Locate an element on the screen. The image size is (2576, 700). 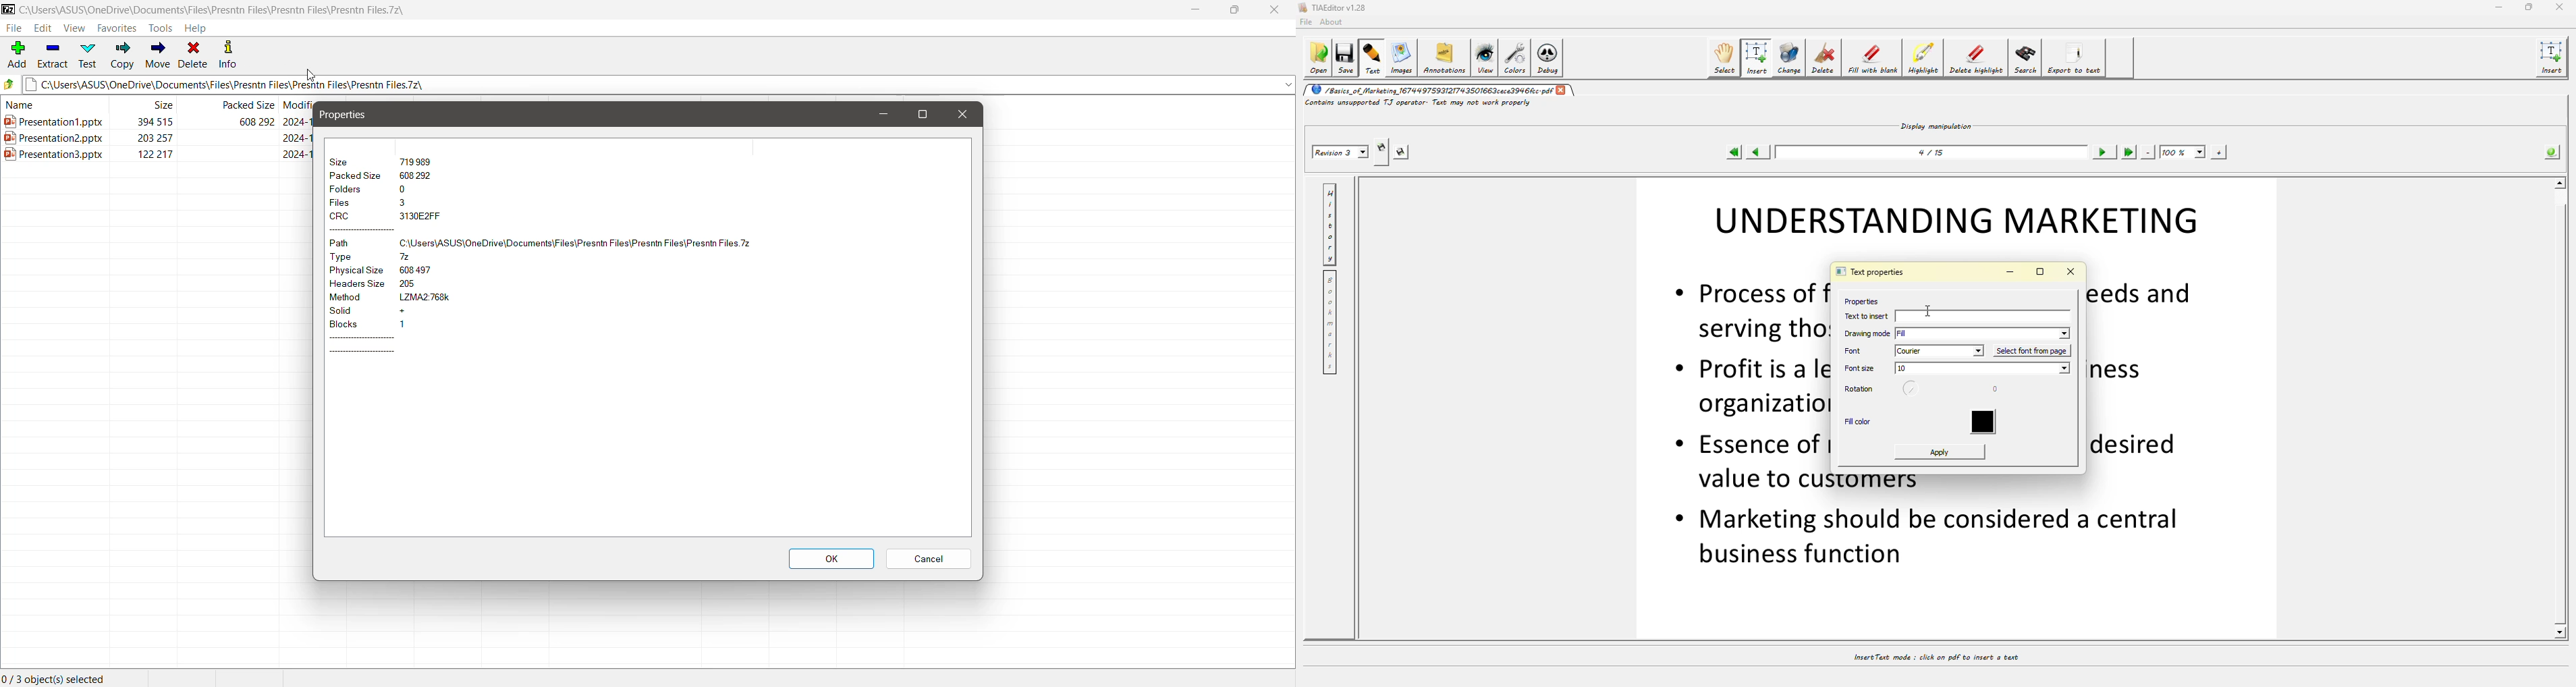
size is located at coordinates (169, 105).